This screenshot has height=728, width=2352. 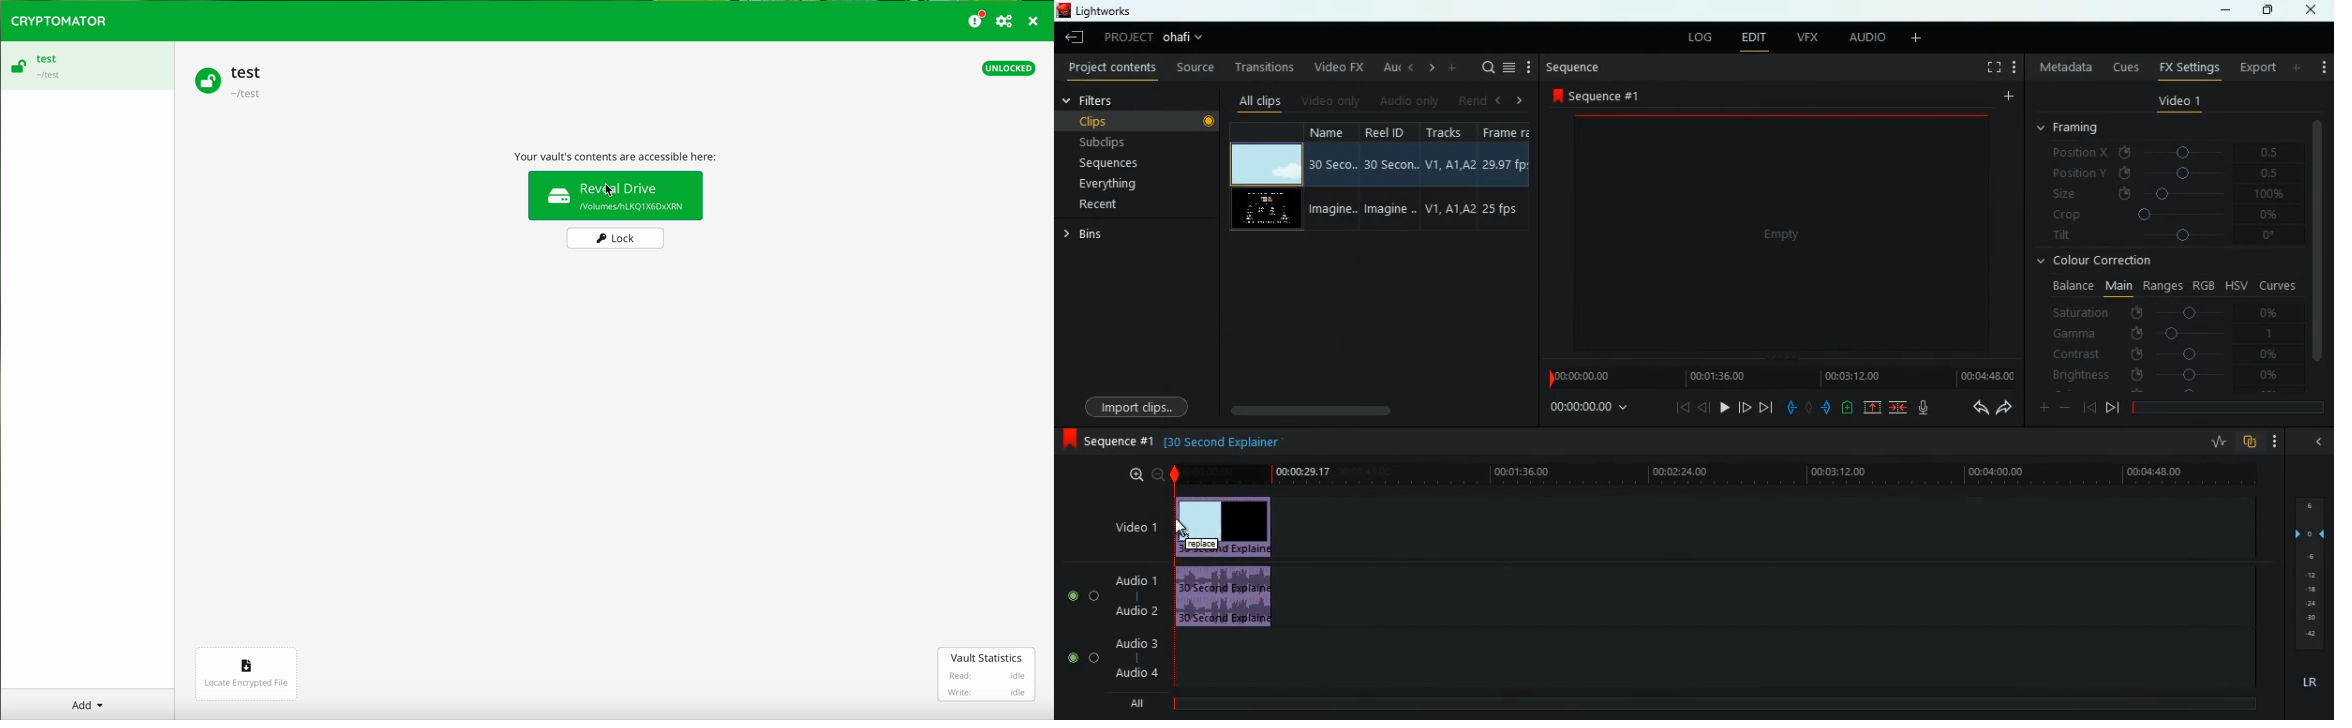 What do you see at coordinates (1265, 164) in the screenshot?
I see `screen` at bounding box center [1265, 164].